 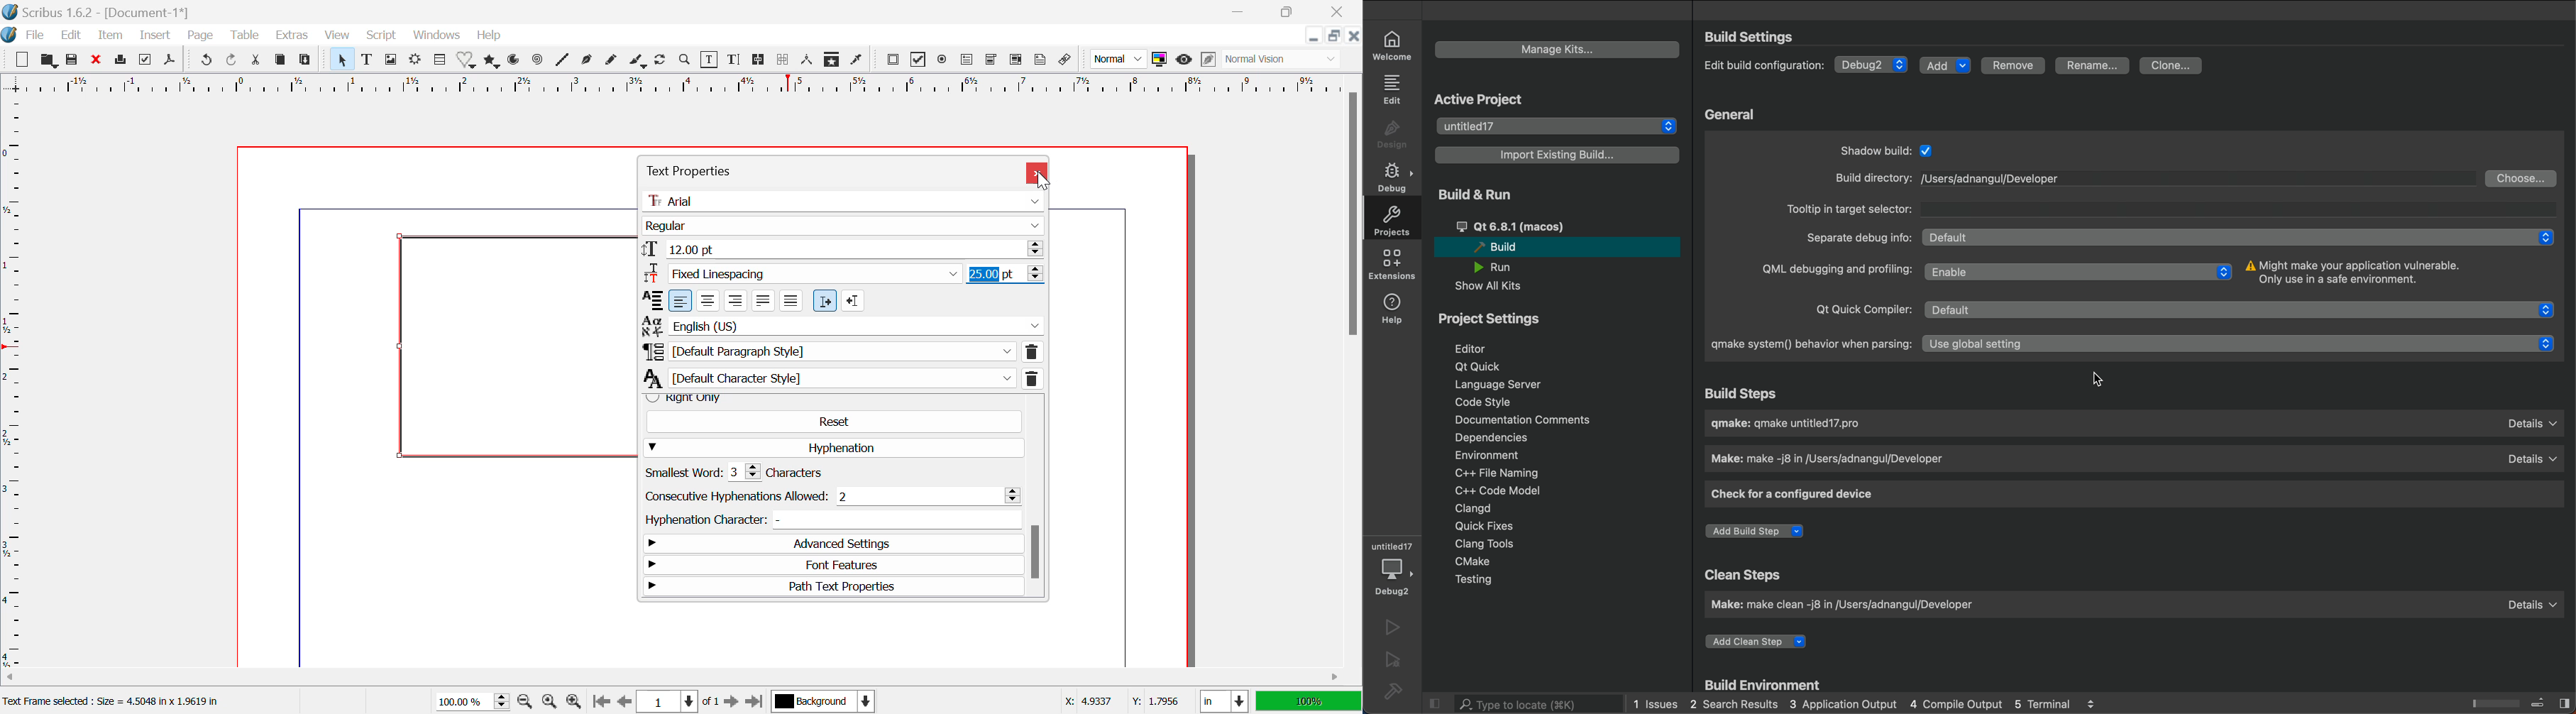 What do you see at coordinates (893, 61) in the screenshot?
I see `Pdf Push button` at bounding box center [893, 61].